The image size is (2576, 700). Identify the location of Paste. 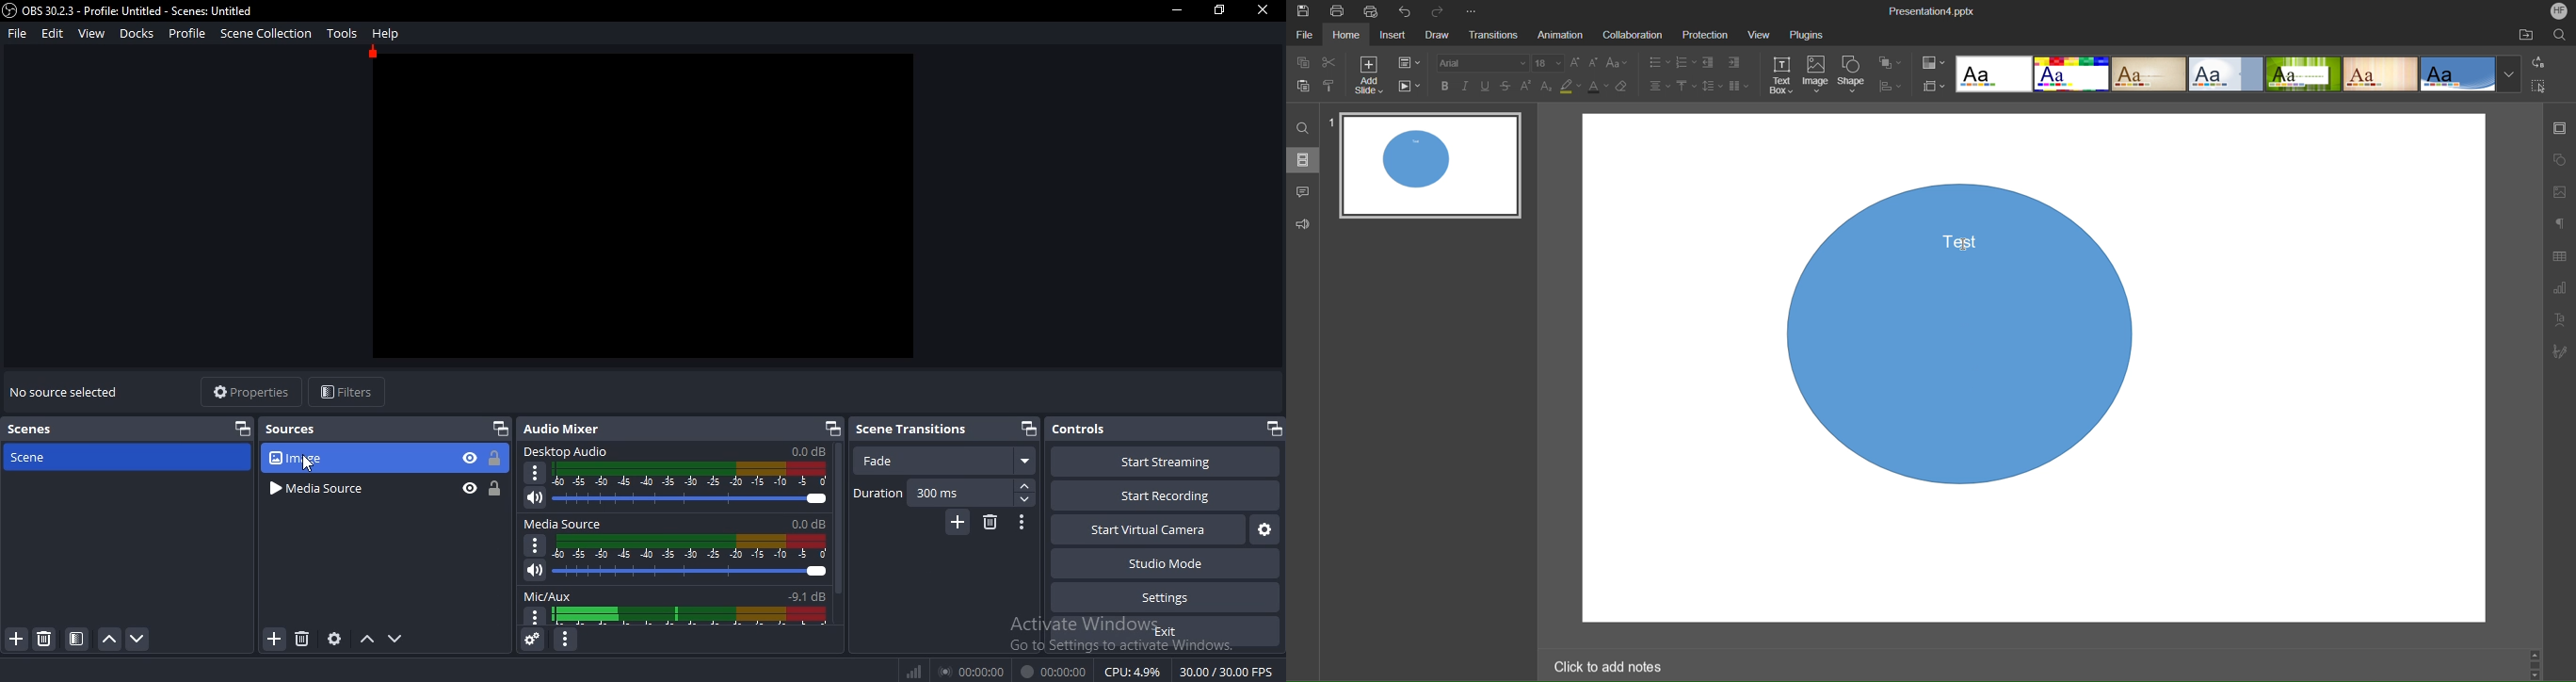
(1300, 87).